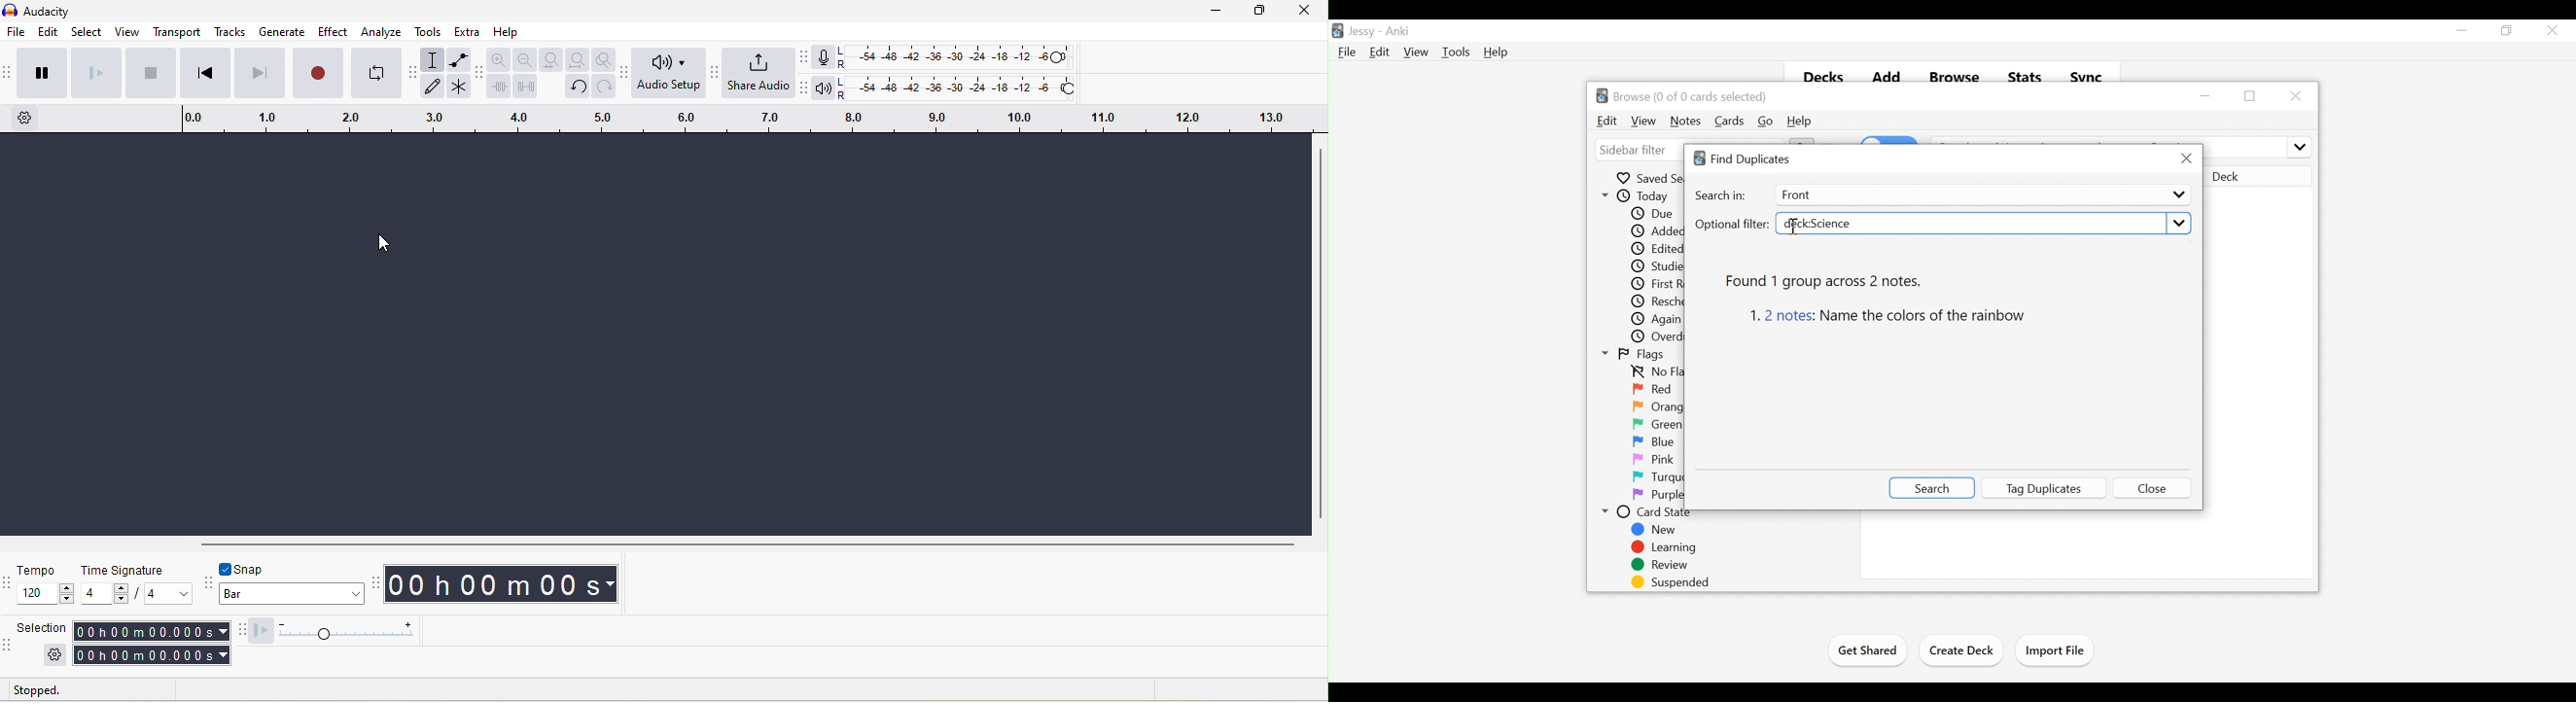 This screenshot has width=2576, height=728. What do you see at coordinates (460, 86) in the screenshot?
I see `multi tool` at bounding box center [460, 86].